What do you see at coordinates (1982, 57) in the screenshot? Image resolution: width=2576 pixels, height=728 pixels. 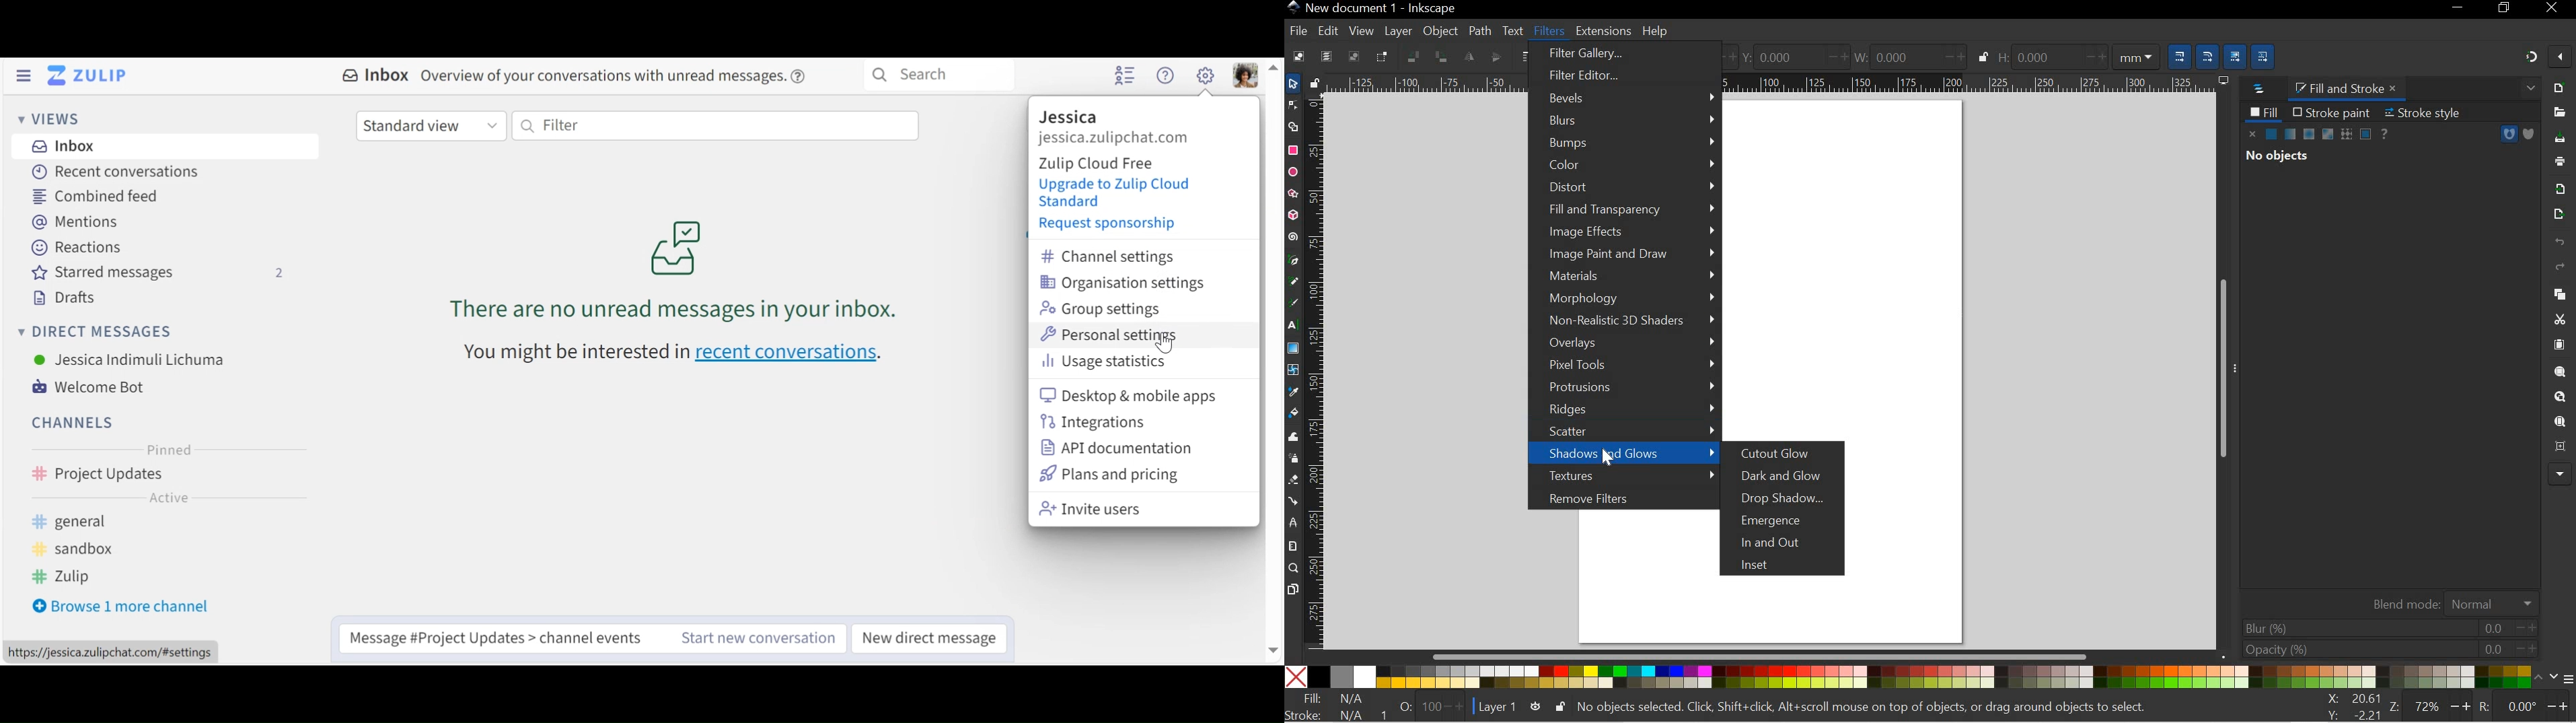 I see `LOCK OBJECT` at bounding box center [1982, 57].